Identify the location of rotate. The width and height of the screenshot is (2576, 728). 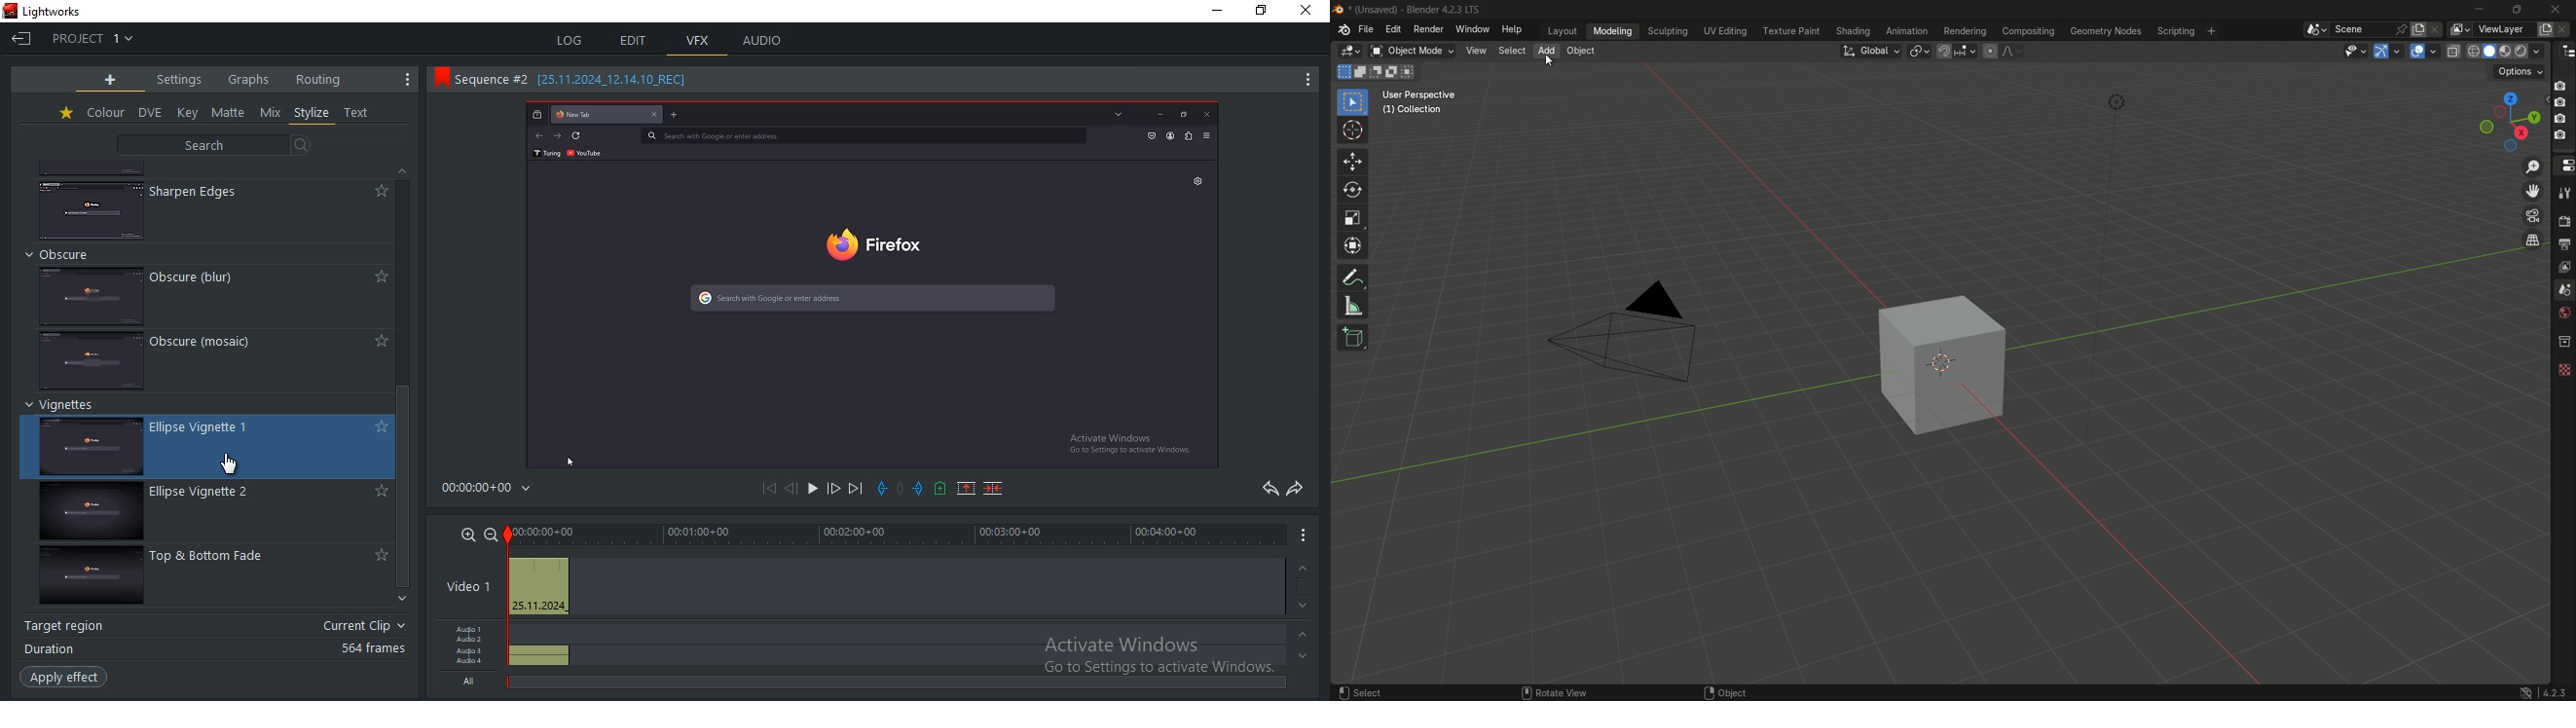
(1355, 193).